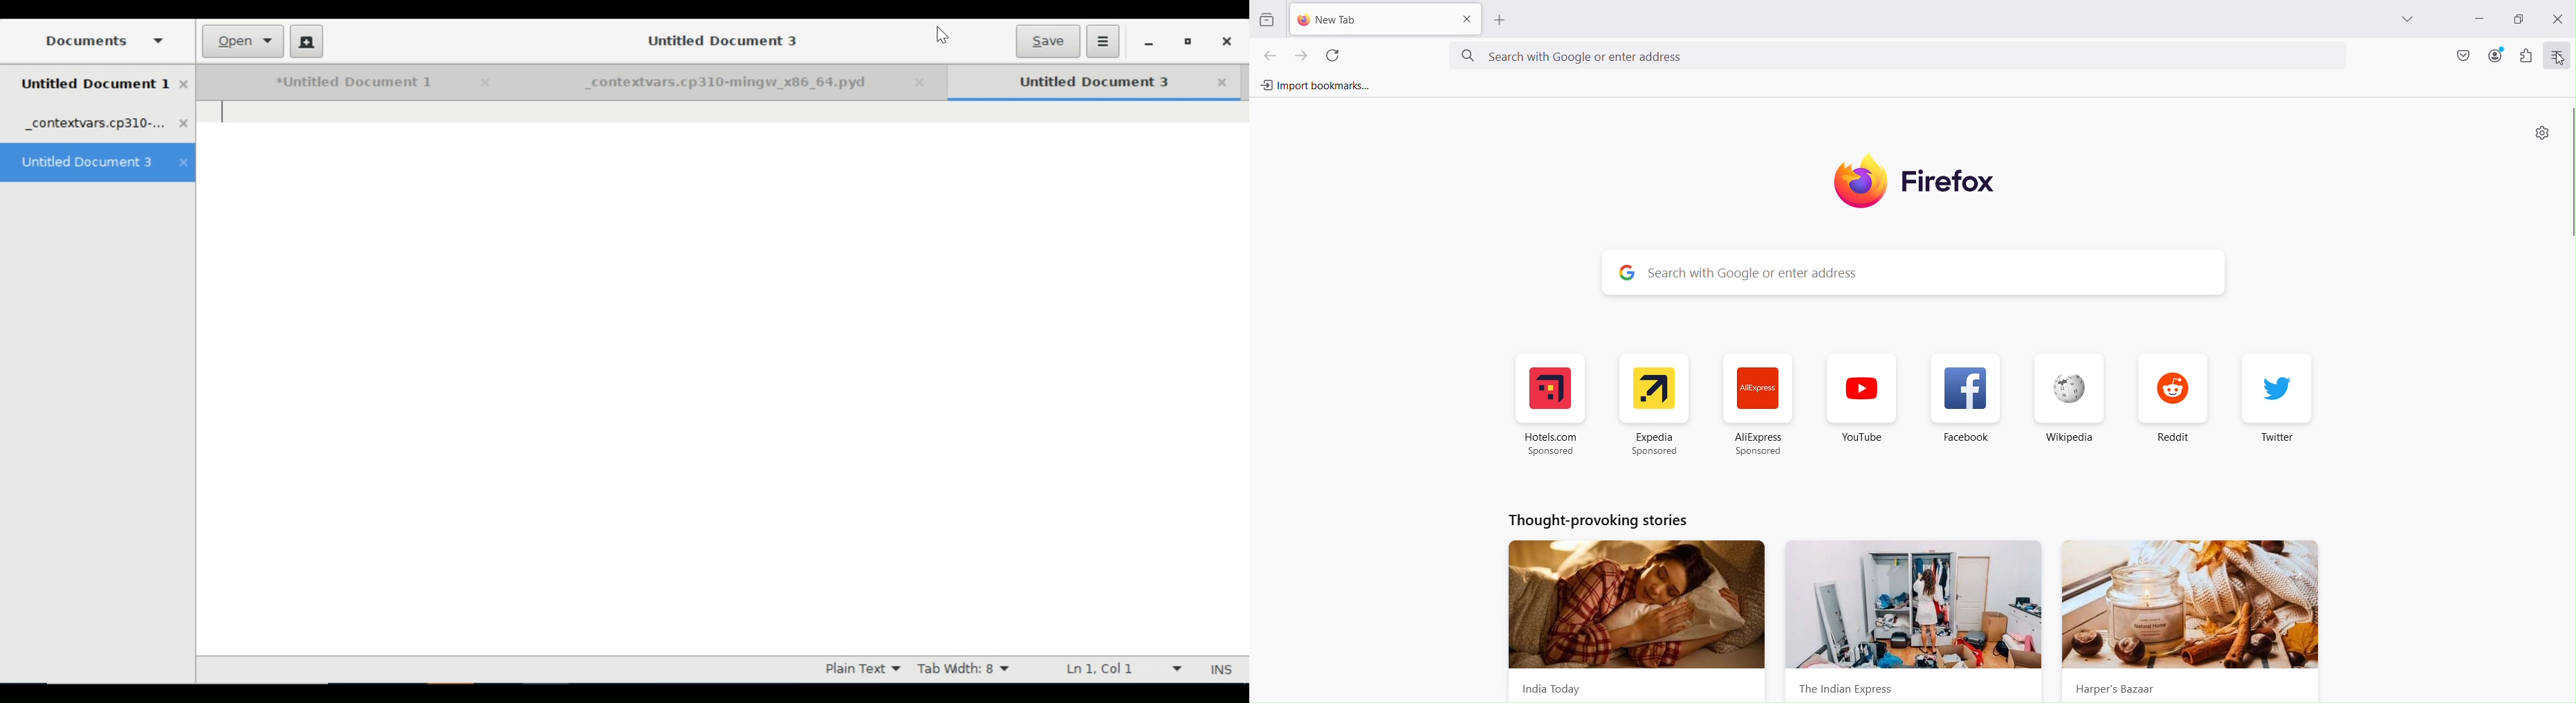 This screenshot has width=2576, height=728. Describe the element at coordinates (306, 41) in the screenshot. I see `New File` at that location.